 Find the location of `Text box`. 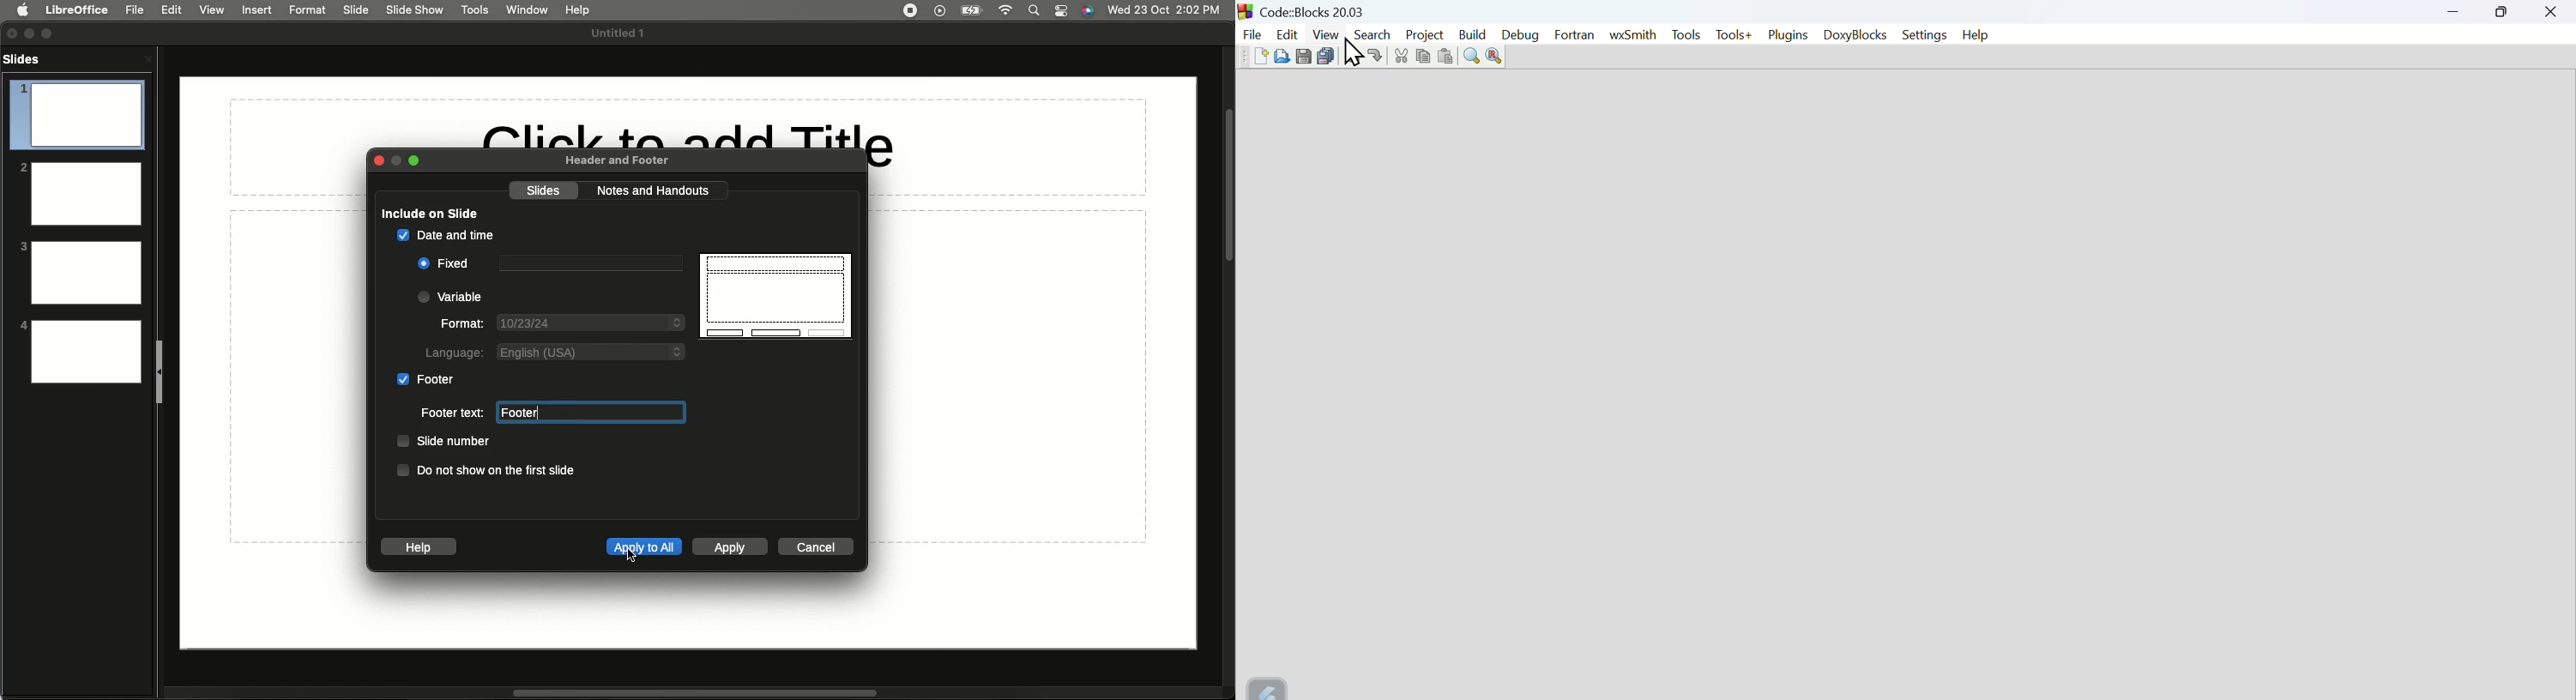

Text box is located at coordinates (588, 412).